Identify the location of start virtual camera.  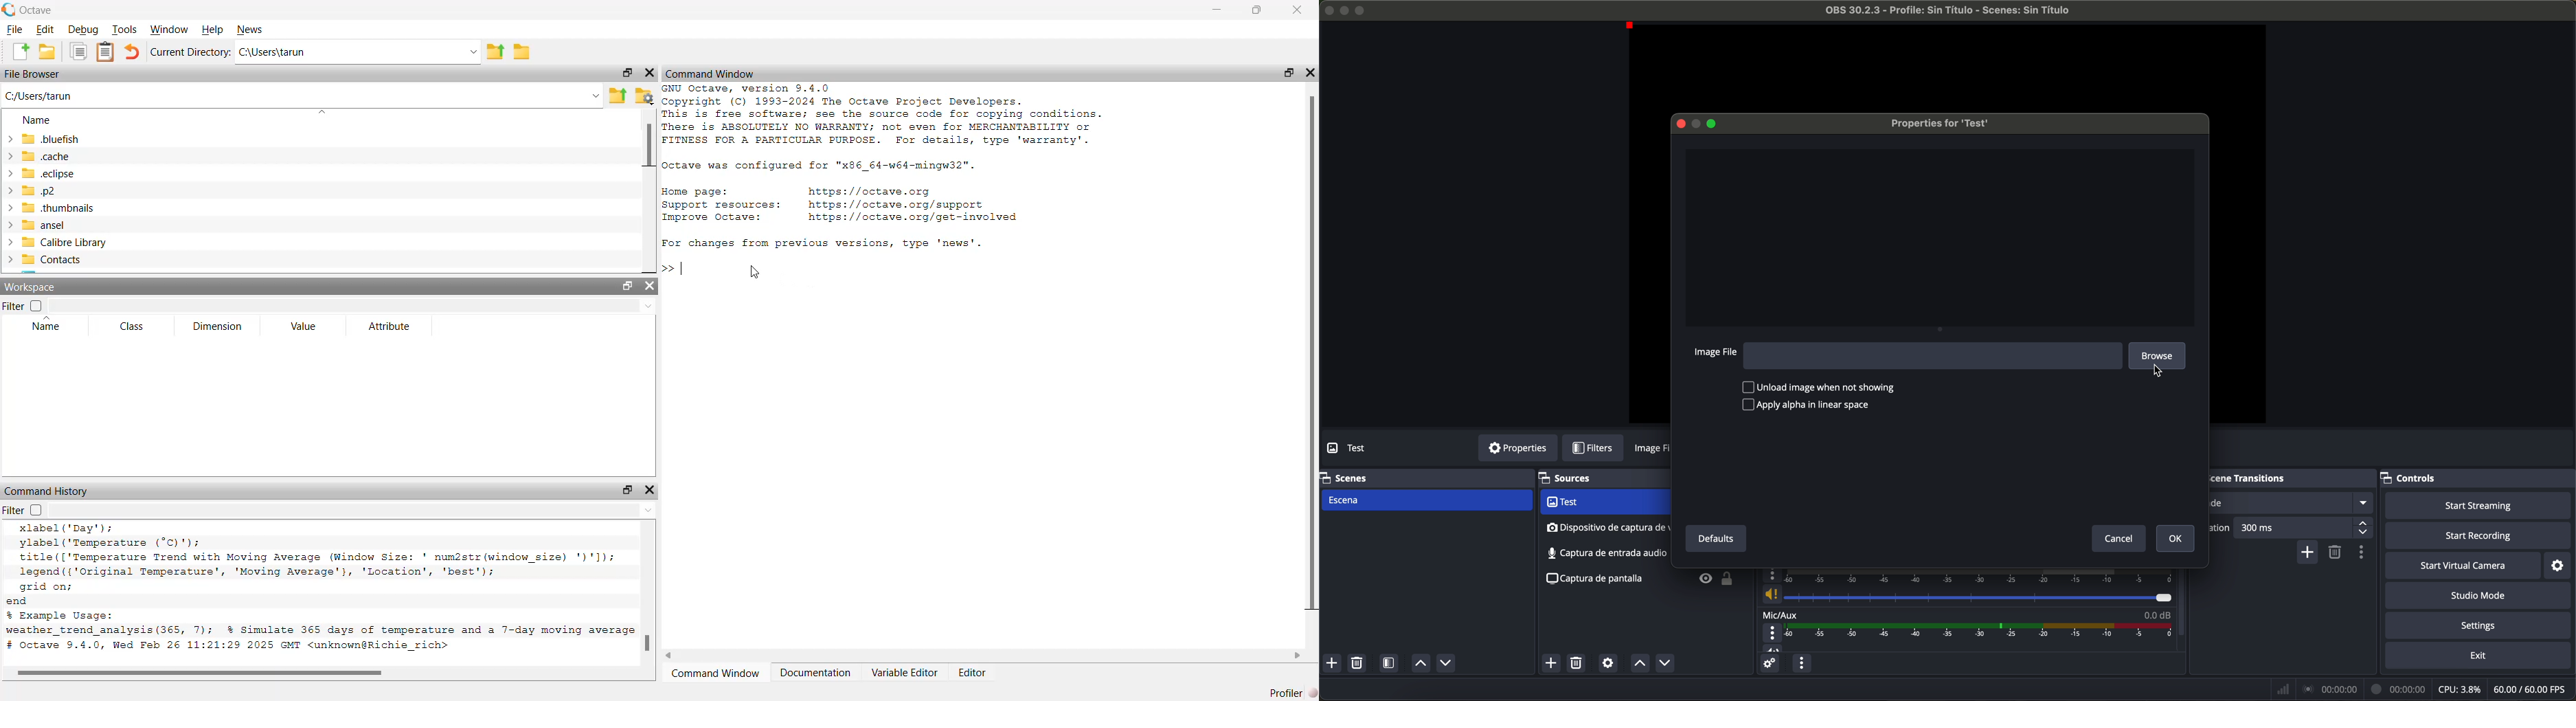
(2463, 565).